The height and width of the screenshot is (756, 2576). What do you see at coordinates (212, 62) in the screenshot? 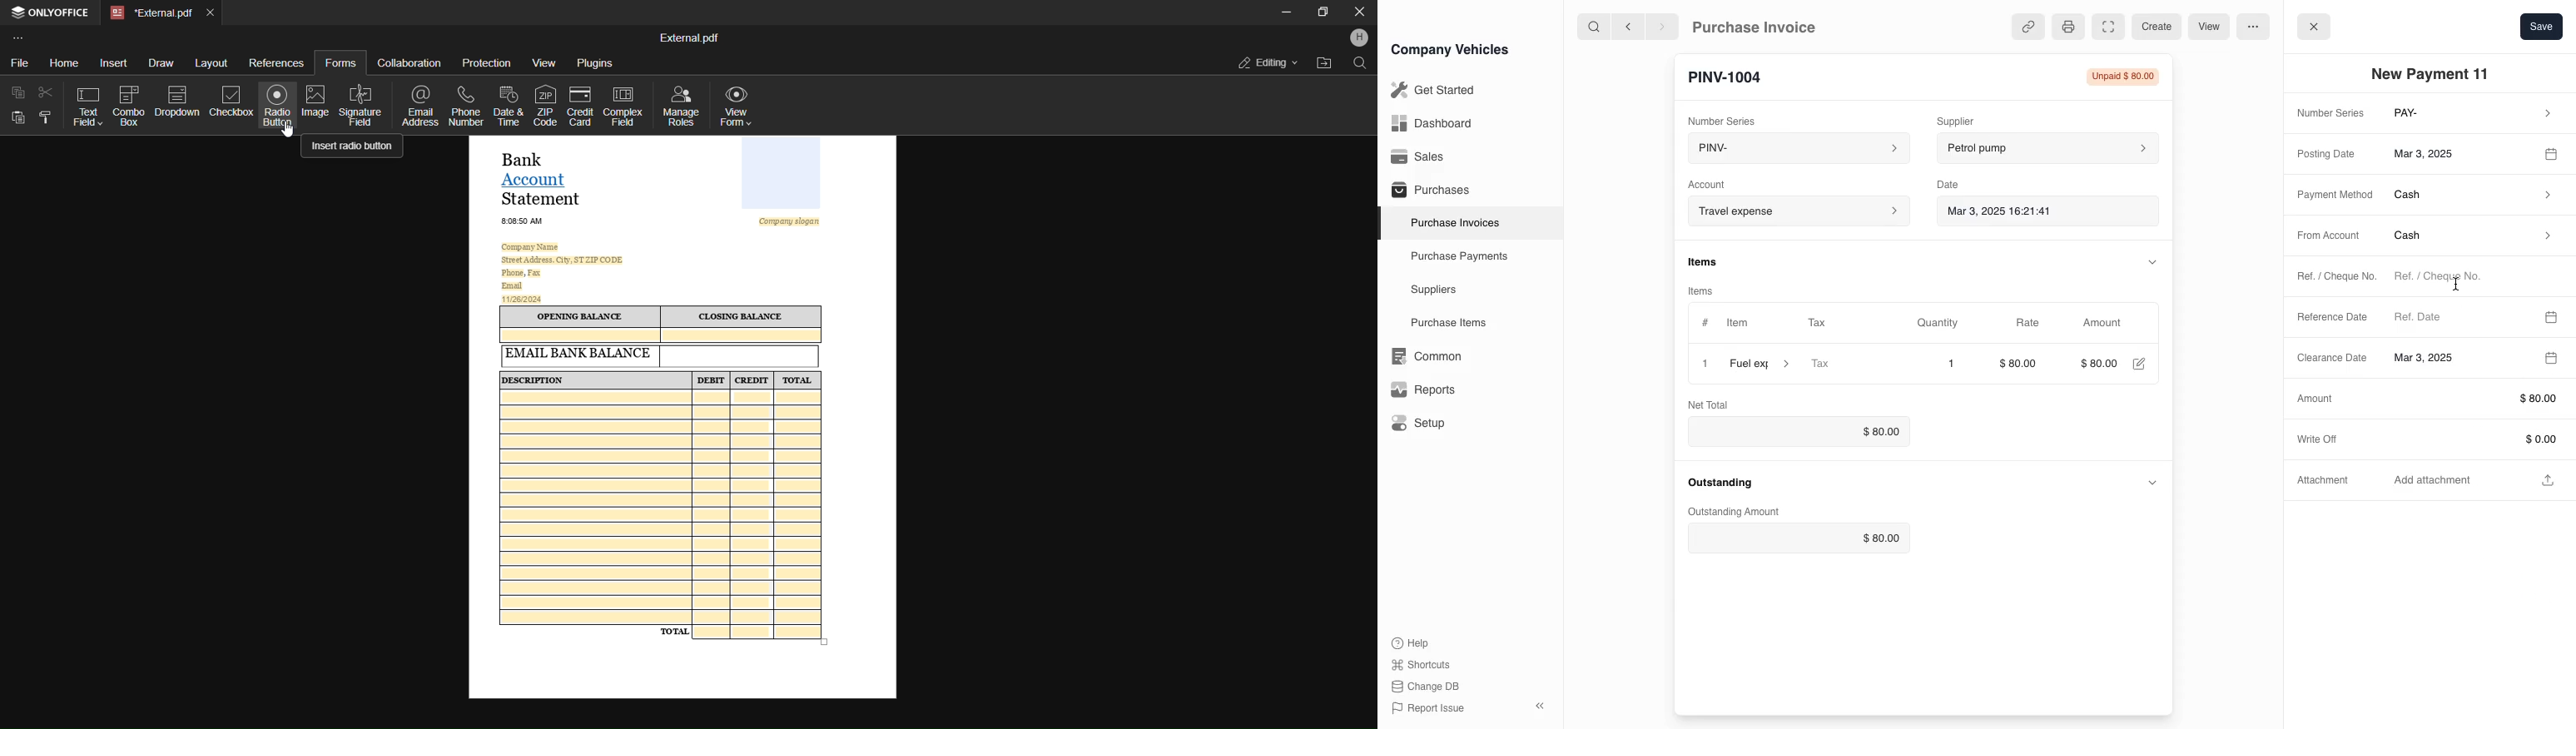
I see `layout` at bounding box center [212, 62].